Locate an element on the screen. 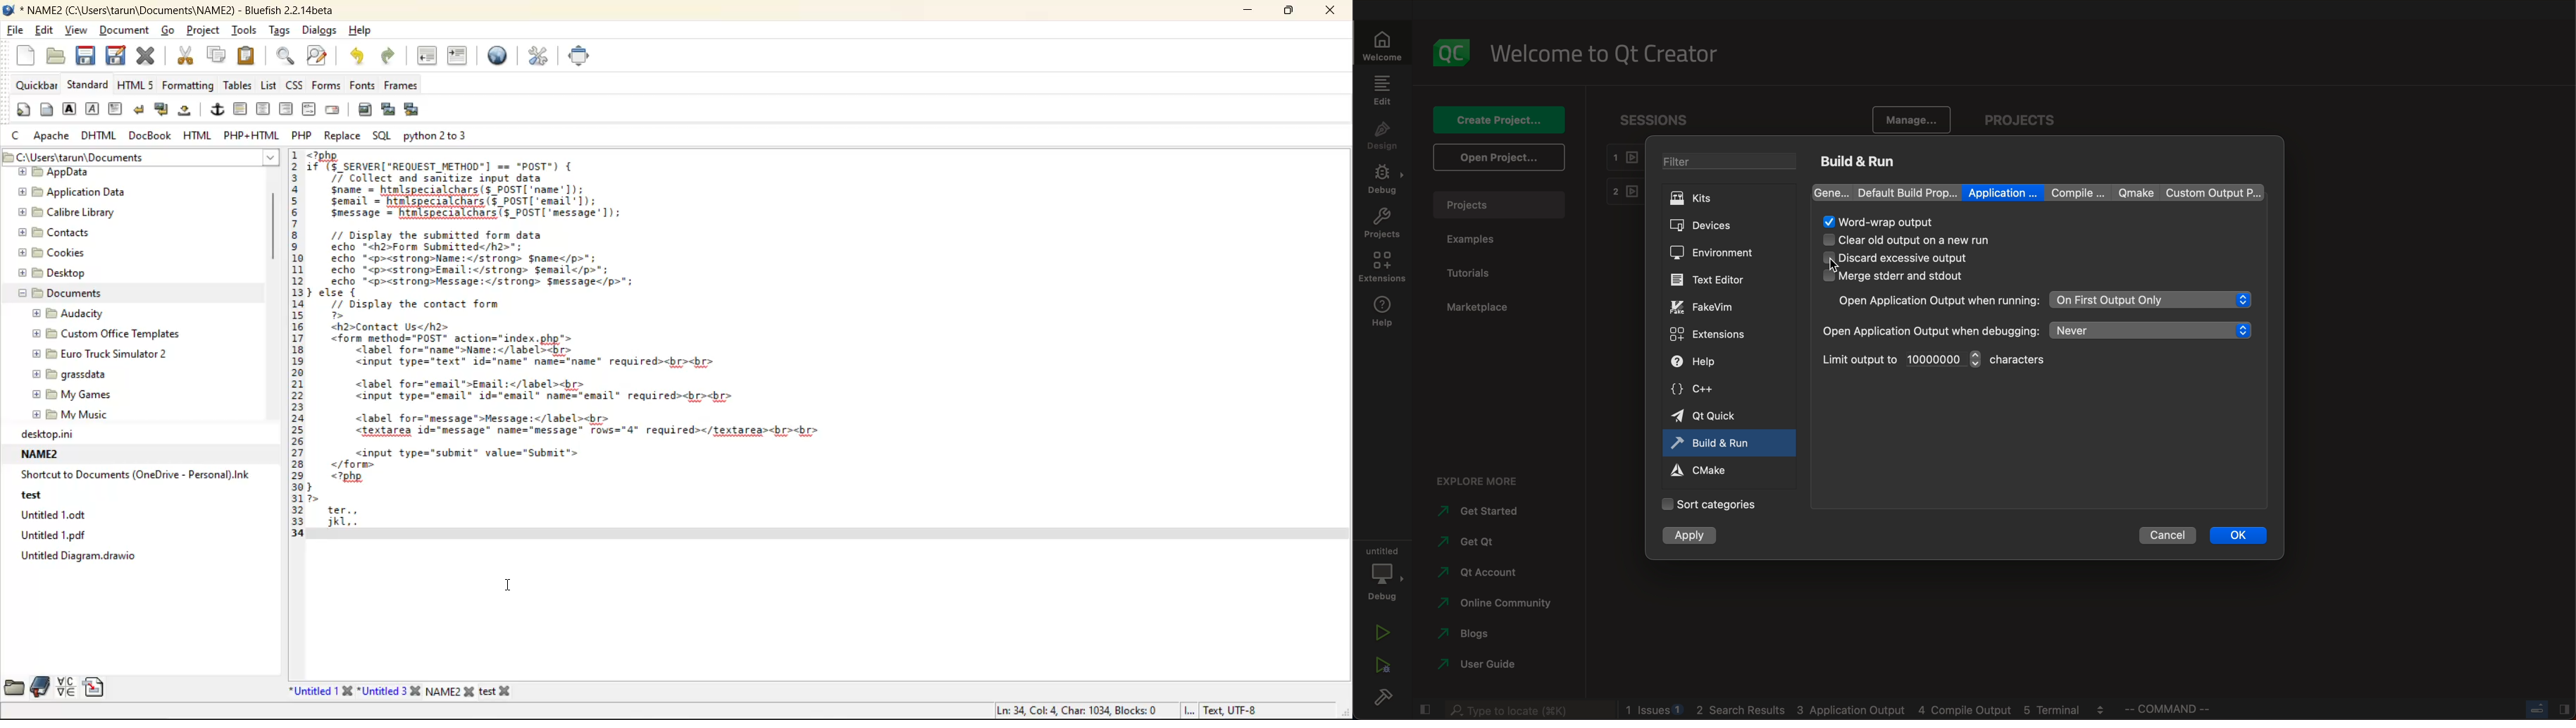 The image size is (2576, 728). quick is located at coordinates (1717, 415).